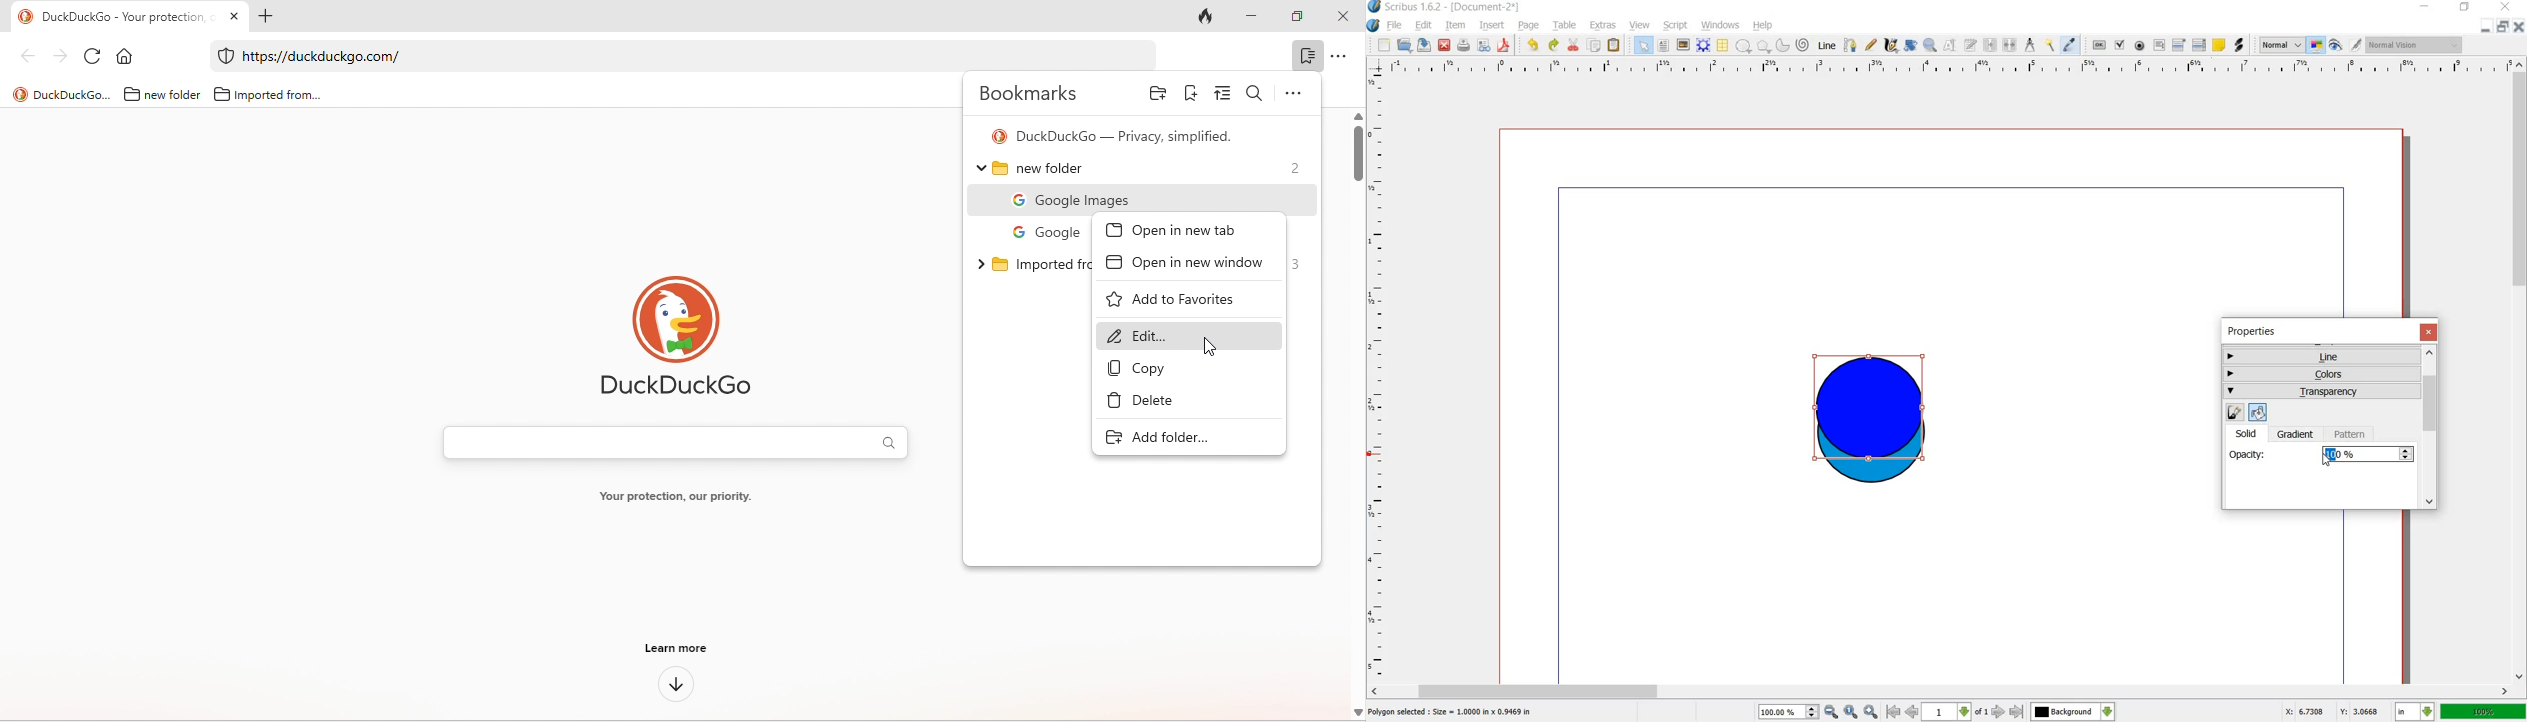 This screenshot has height=728, width=2548. I want to click on maximize, so click(1301, 17).